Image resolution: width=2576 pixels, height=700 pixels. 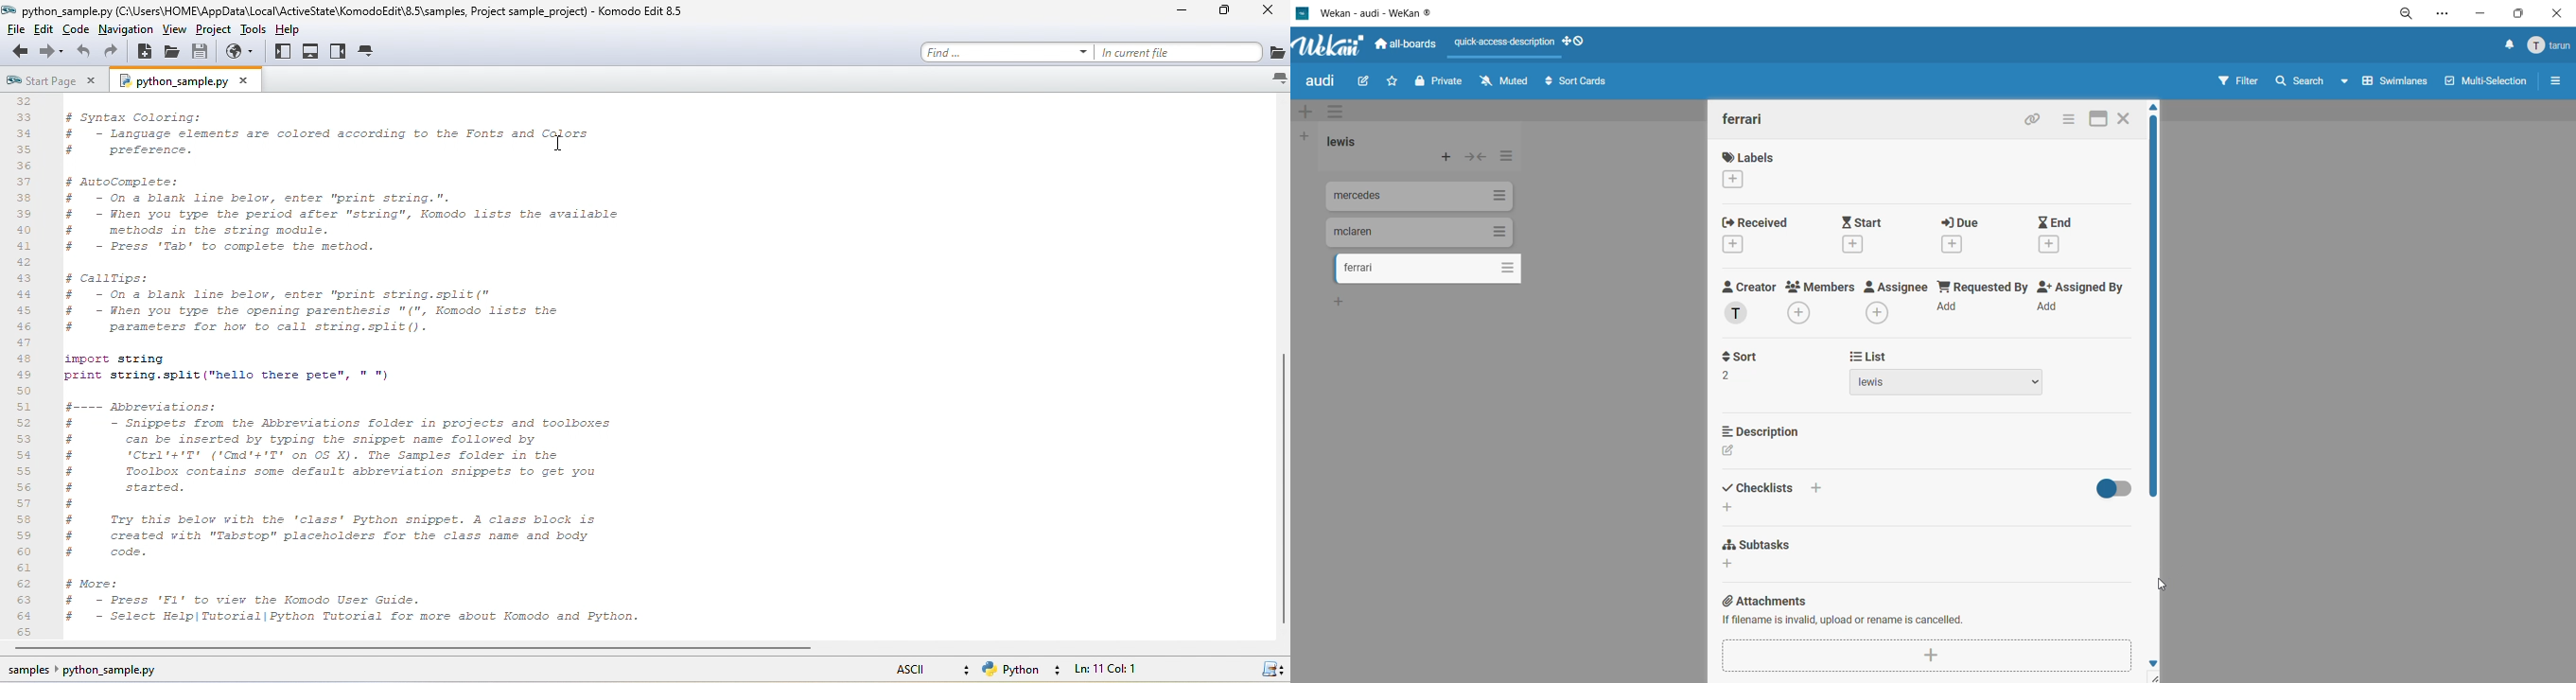 What do you see at coordinates (78, 30) in the screenshot?
I see `code` at bounding box center [78, 30].